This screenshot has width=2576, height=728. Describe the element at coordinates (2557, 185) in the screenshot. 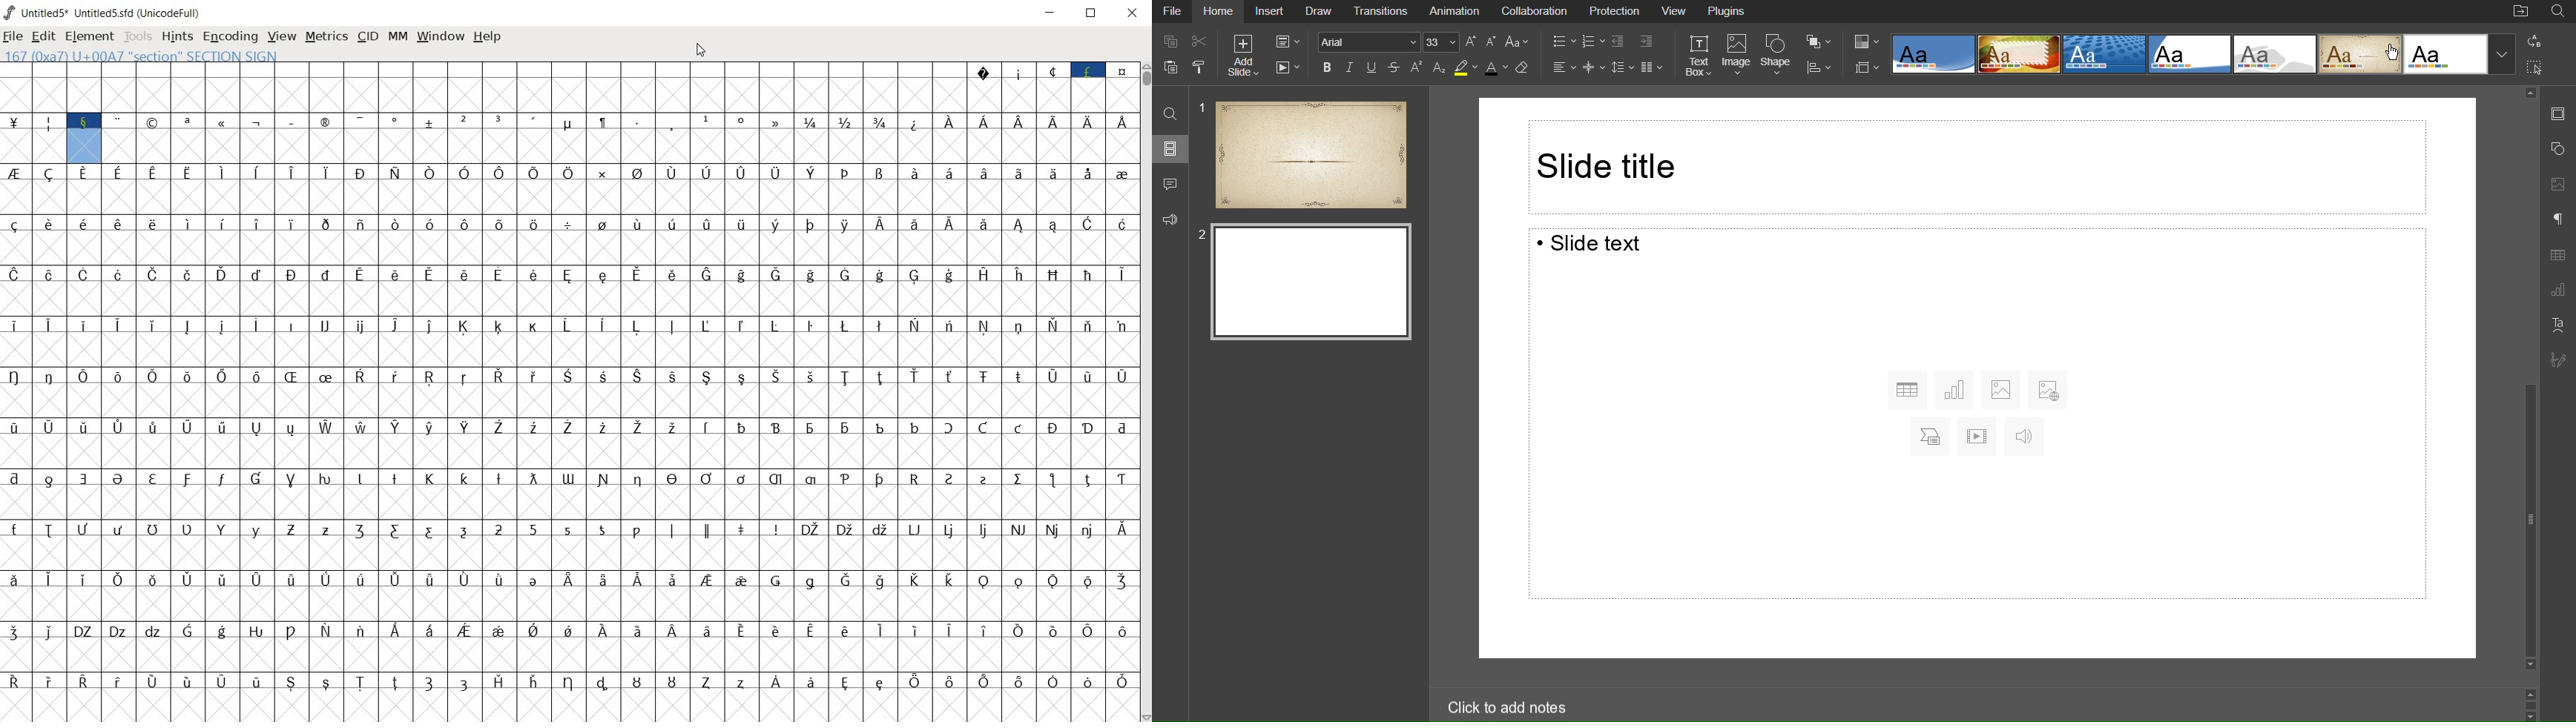

I see `Image Settings` at that location.